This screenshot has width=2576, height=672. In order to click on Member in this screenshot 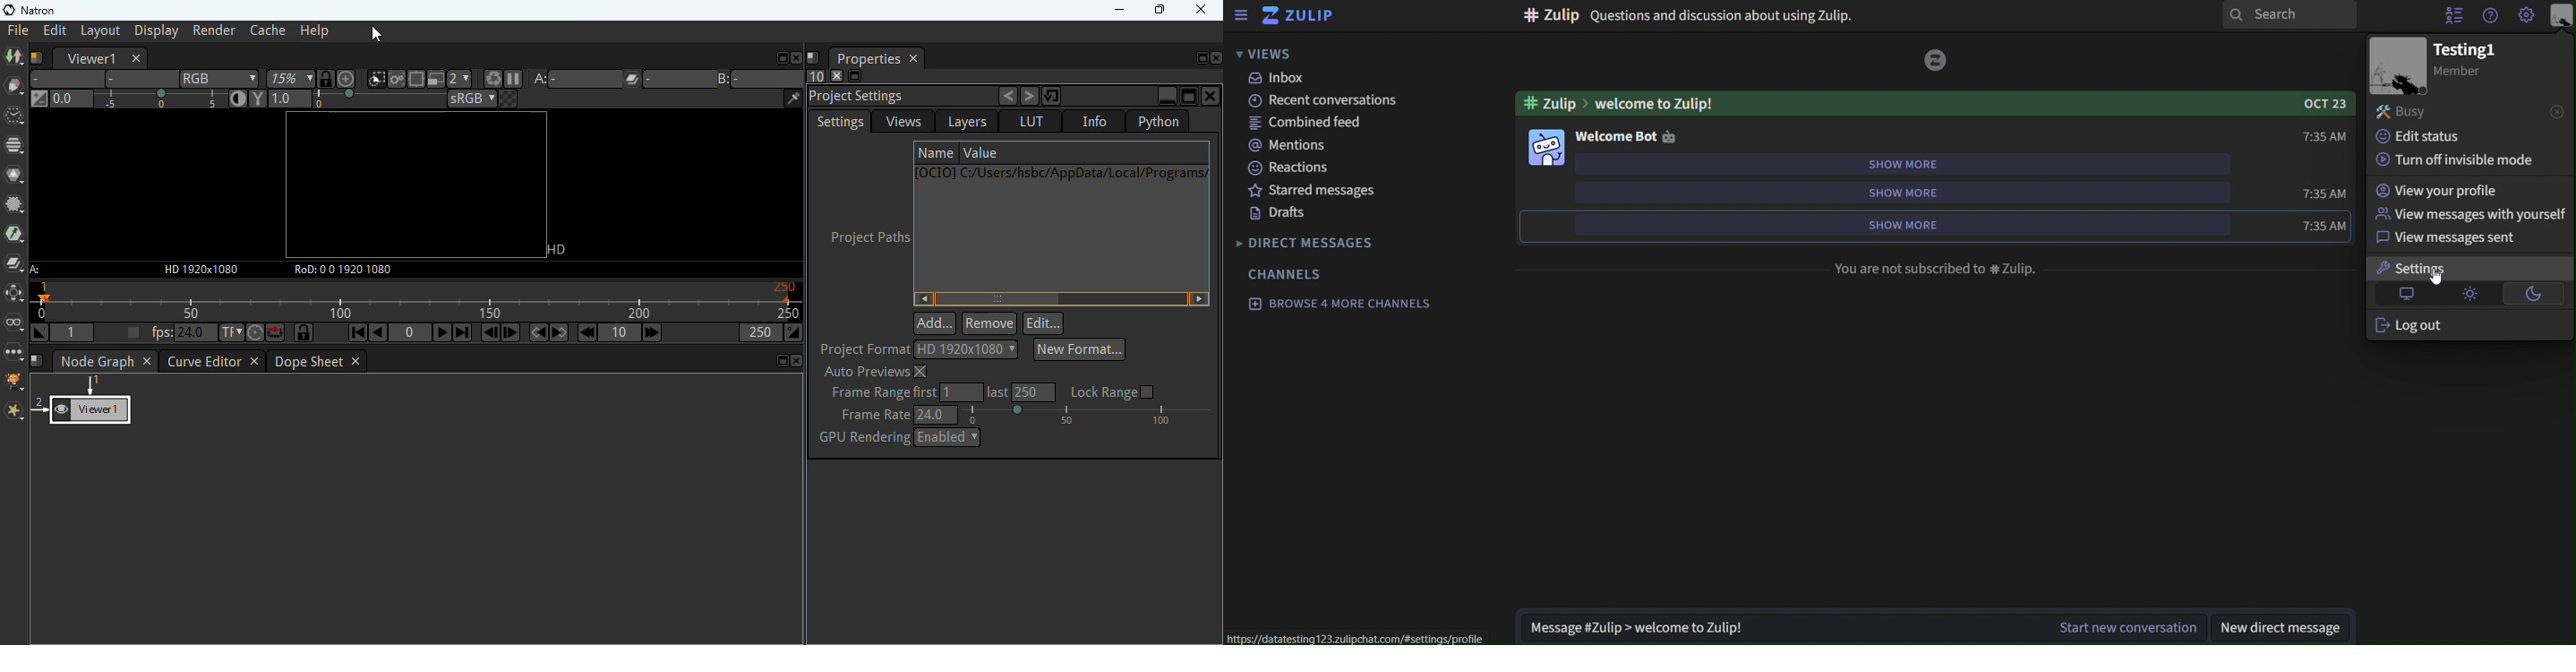, I will do `click(2461, 73)`.